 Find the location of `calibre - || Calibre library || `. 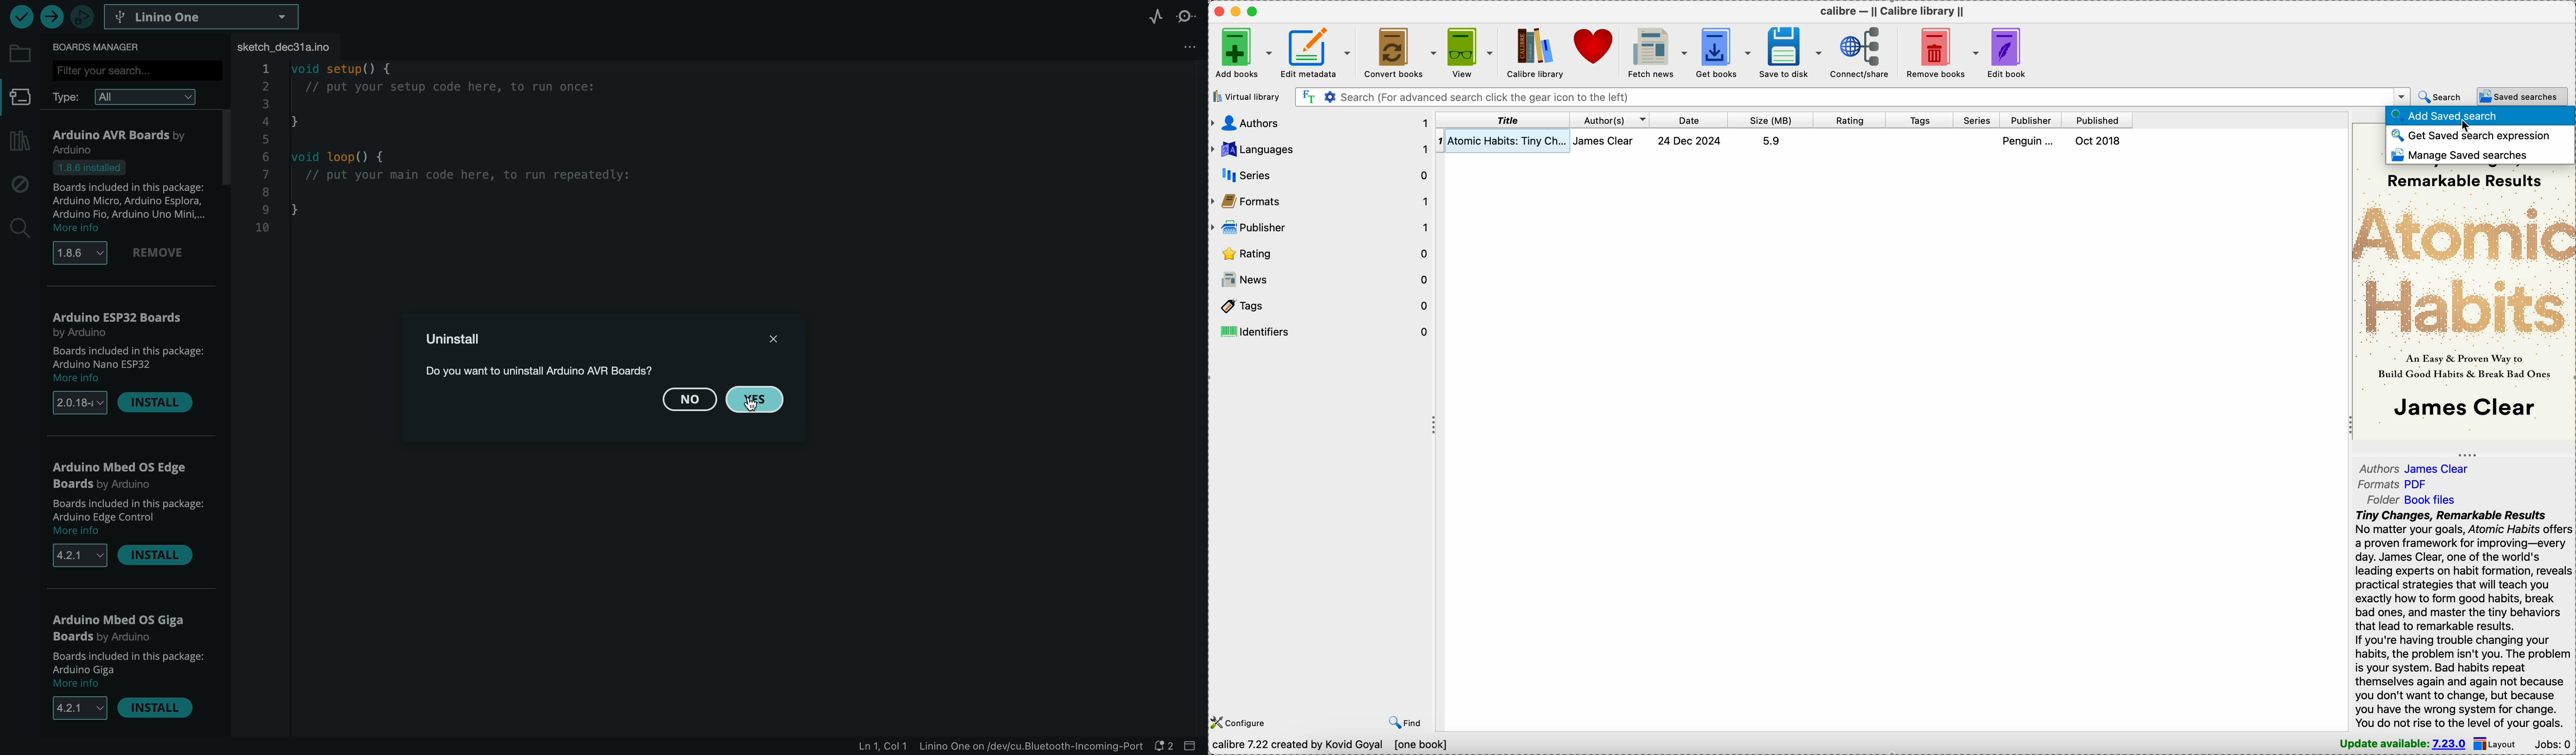

calibre - || Calibre library ||  is located at coordinates (1890, 11).